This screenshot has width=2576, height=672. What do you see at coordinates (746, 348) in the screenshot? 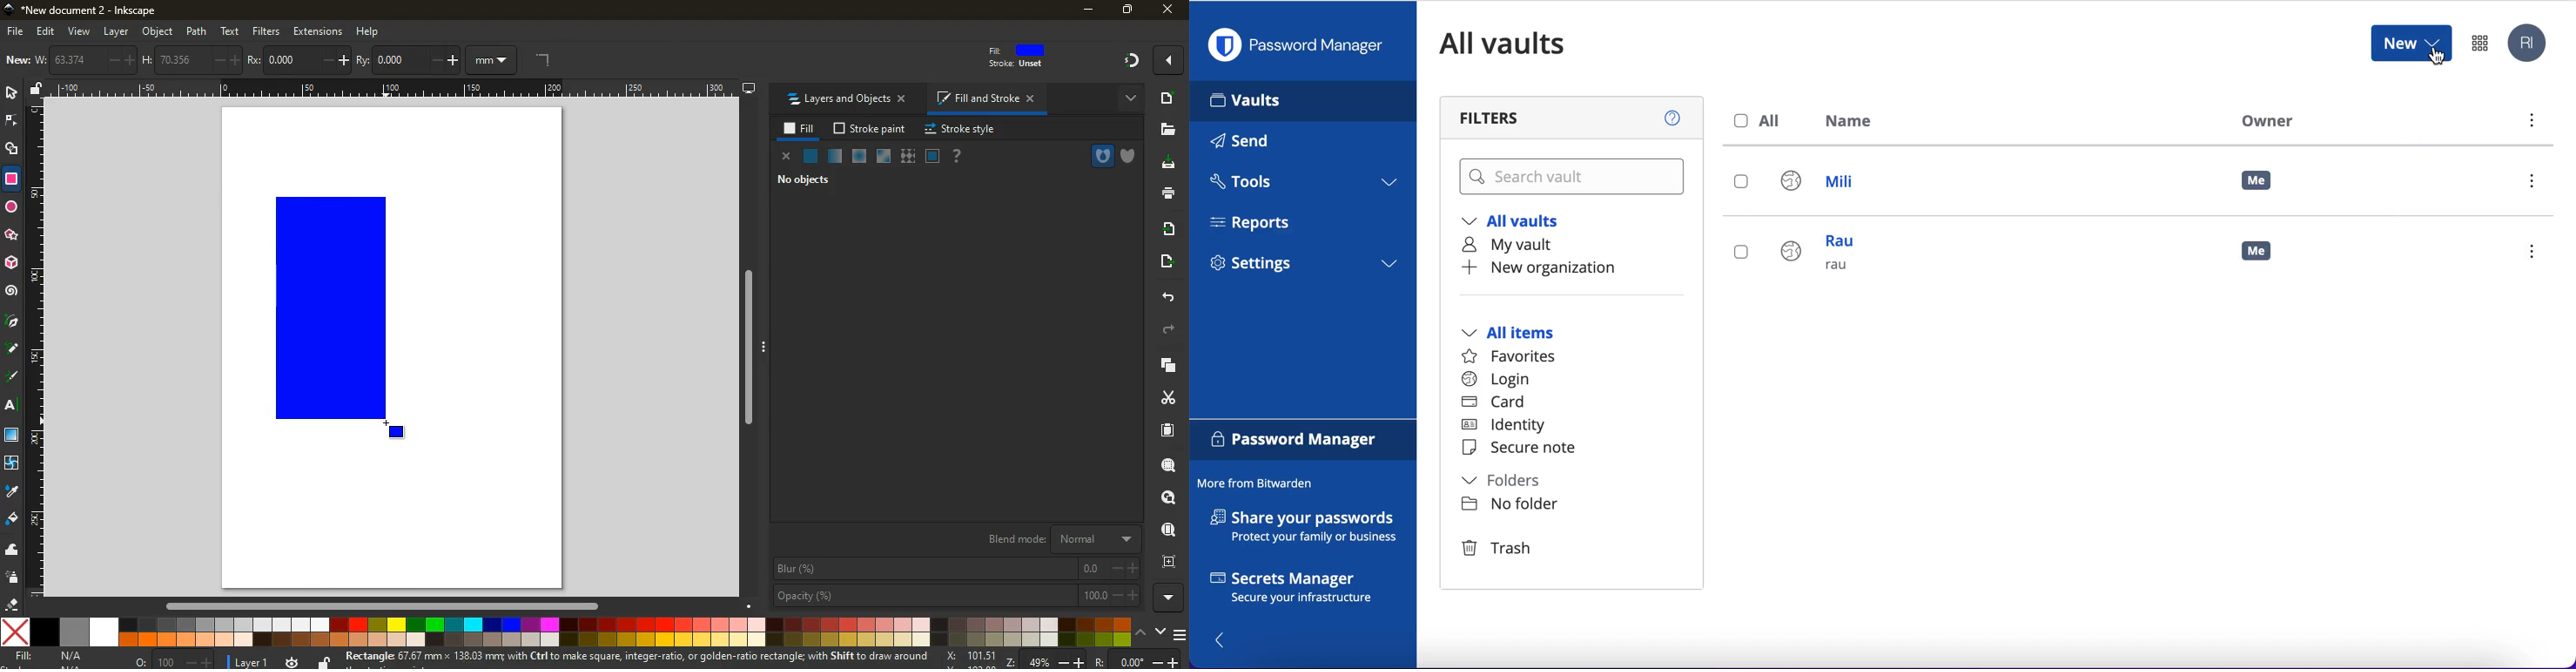
I see `` at bounding box center [746, 348].